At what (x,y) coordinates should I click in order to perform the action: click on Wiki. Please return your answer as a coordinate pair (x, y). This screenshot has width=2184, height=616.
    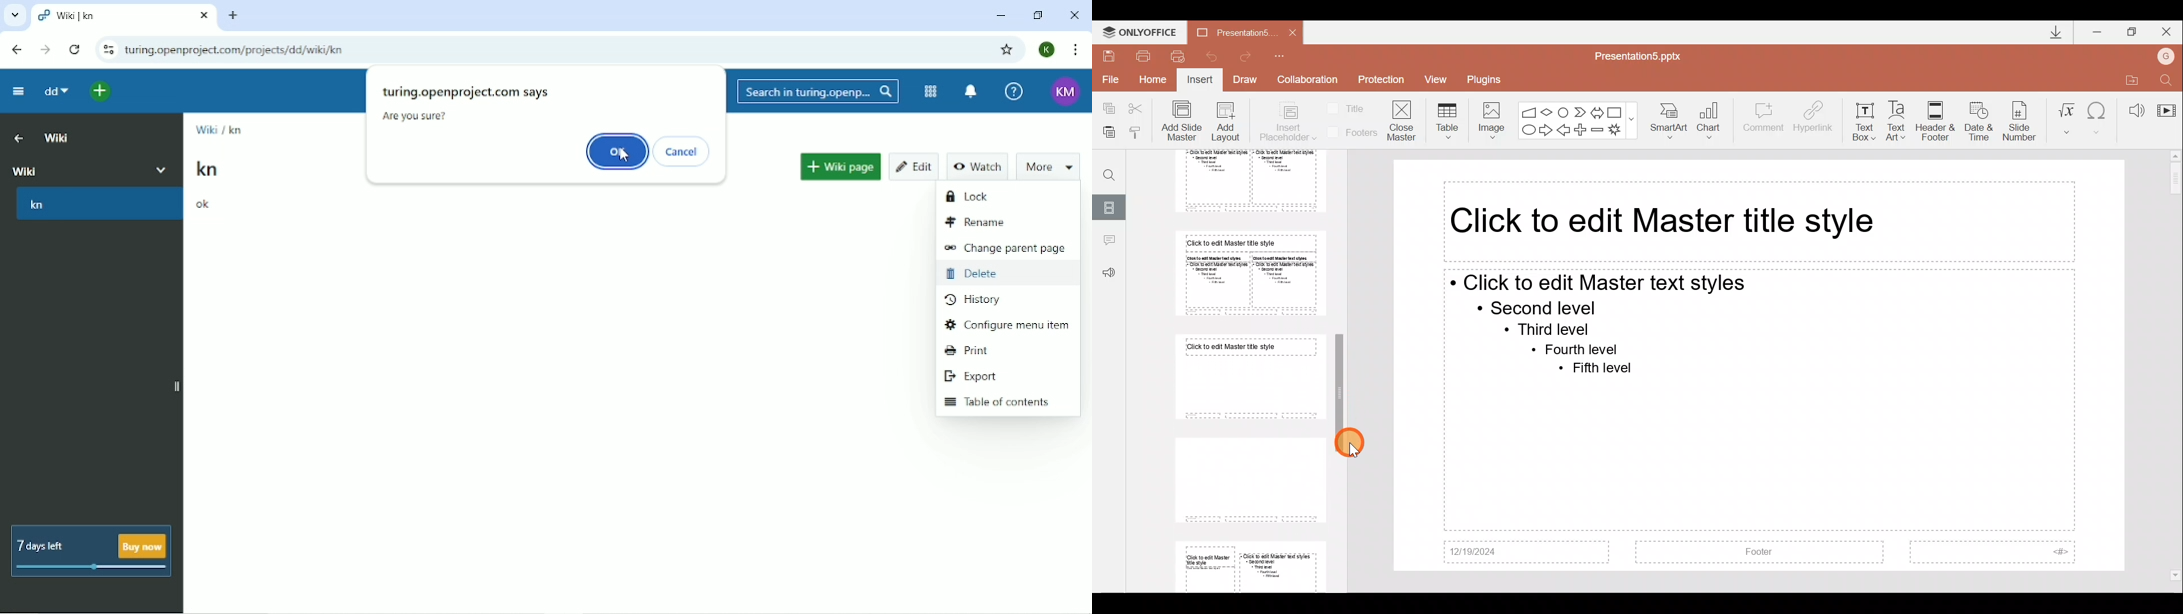
    Looking at the image, I should click on (56, 138).